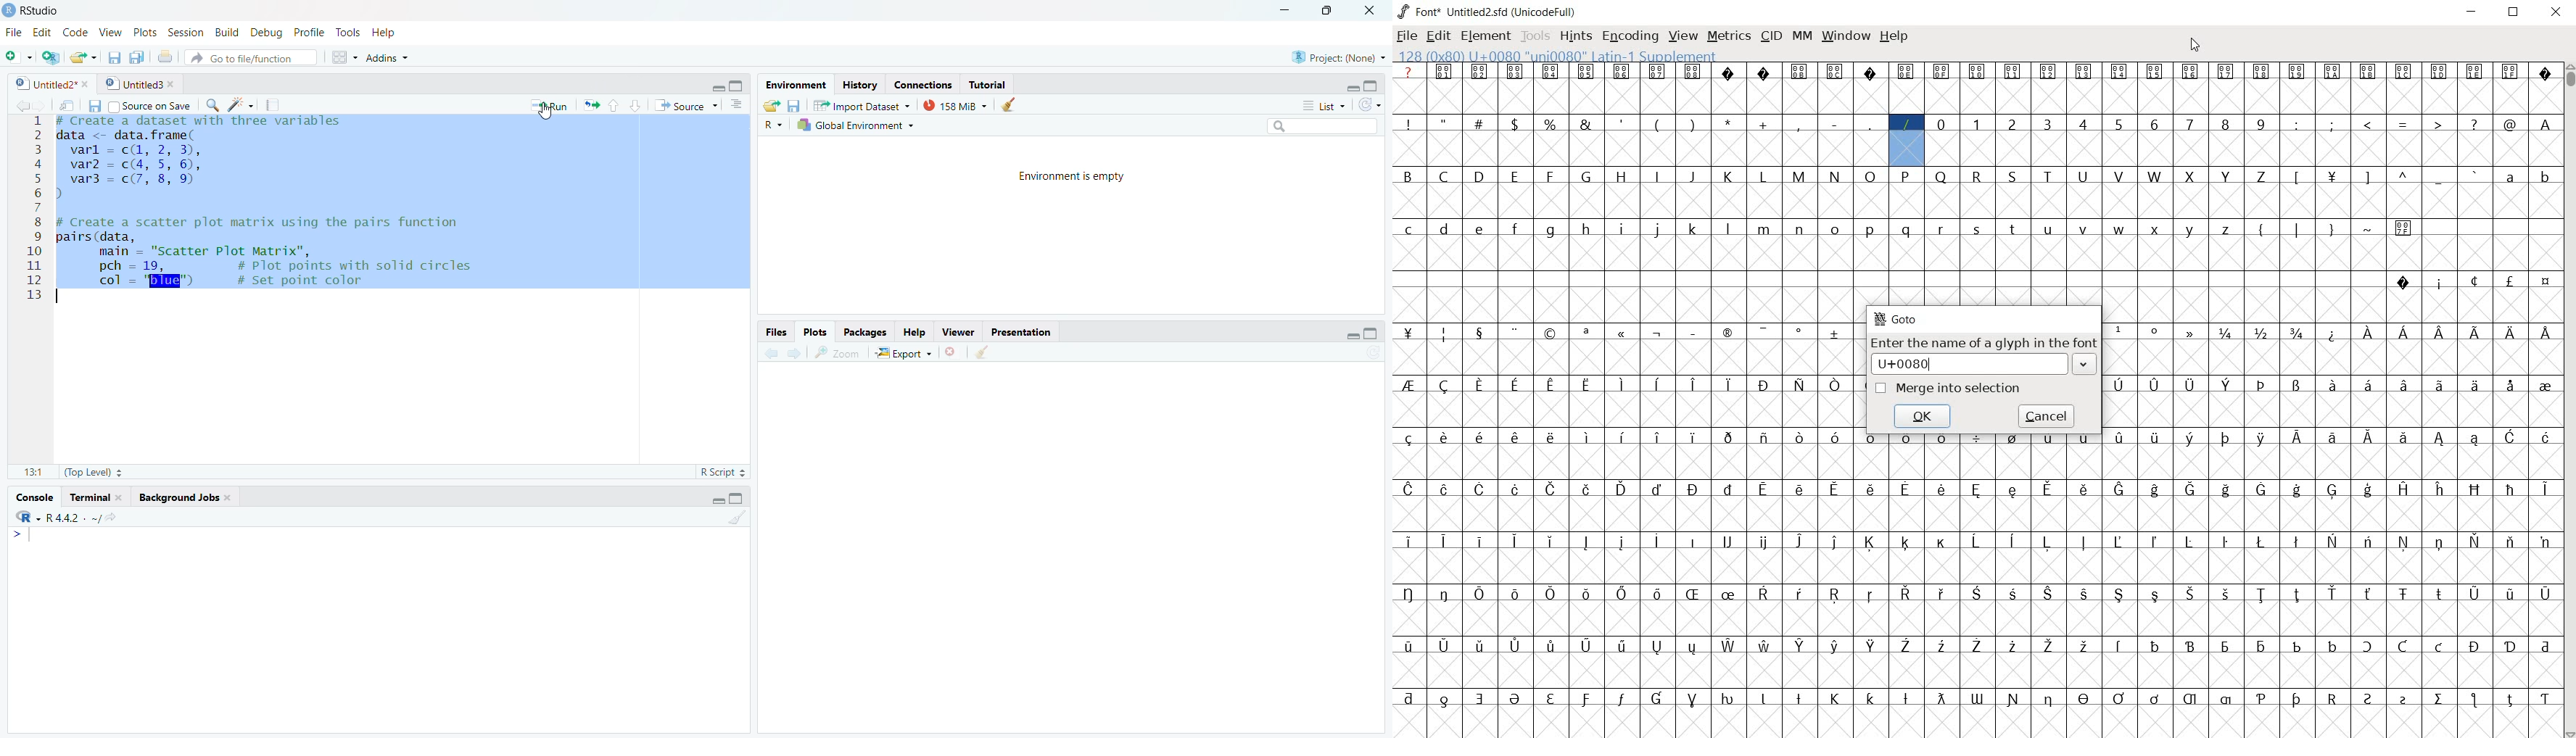 The width and height of the screenshot is (2576, 756). Describe the element at coordinates (729, 499) in the screenshot. I see `mINIMIZE MAXIMIZE BUTTON` at that location.